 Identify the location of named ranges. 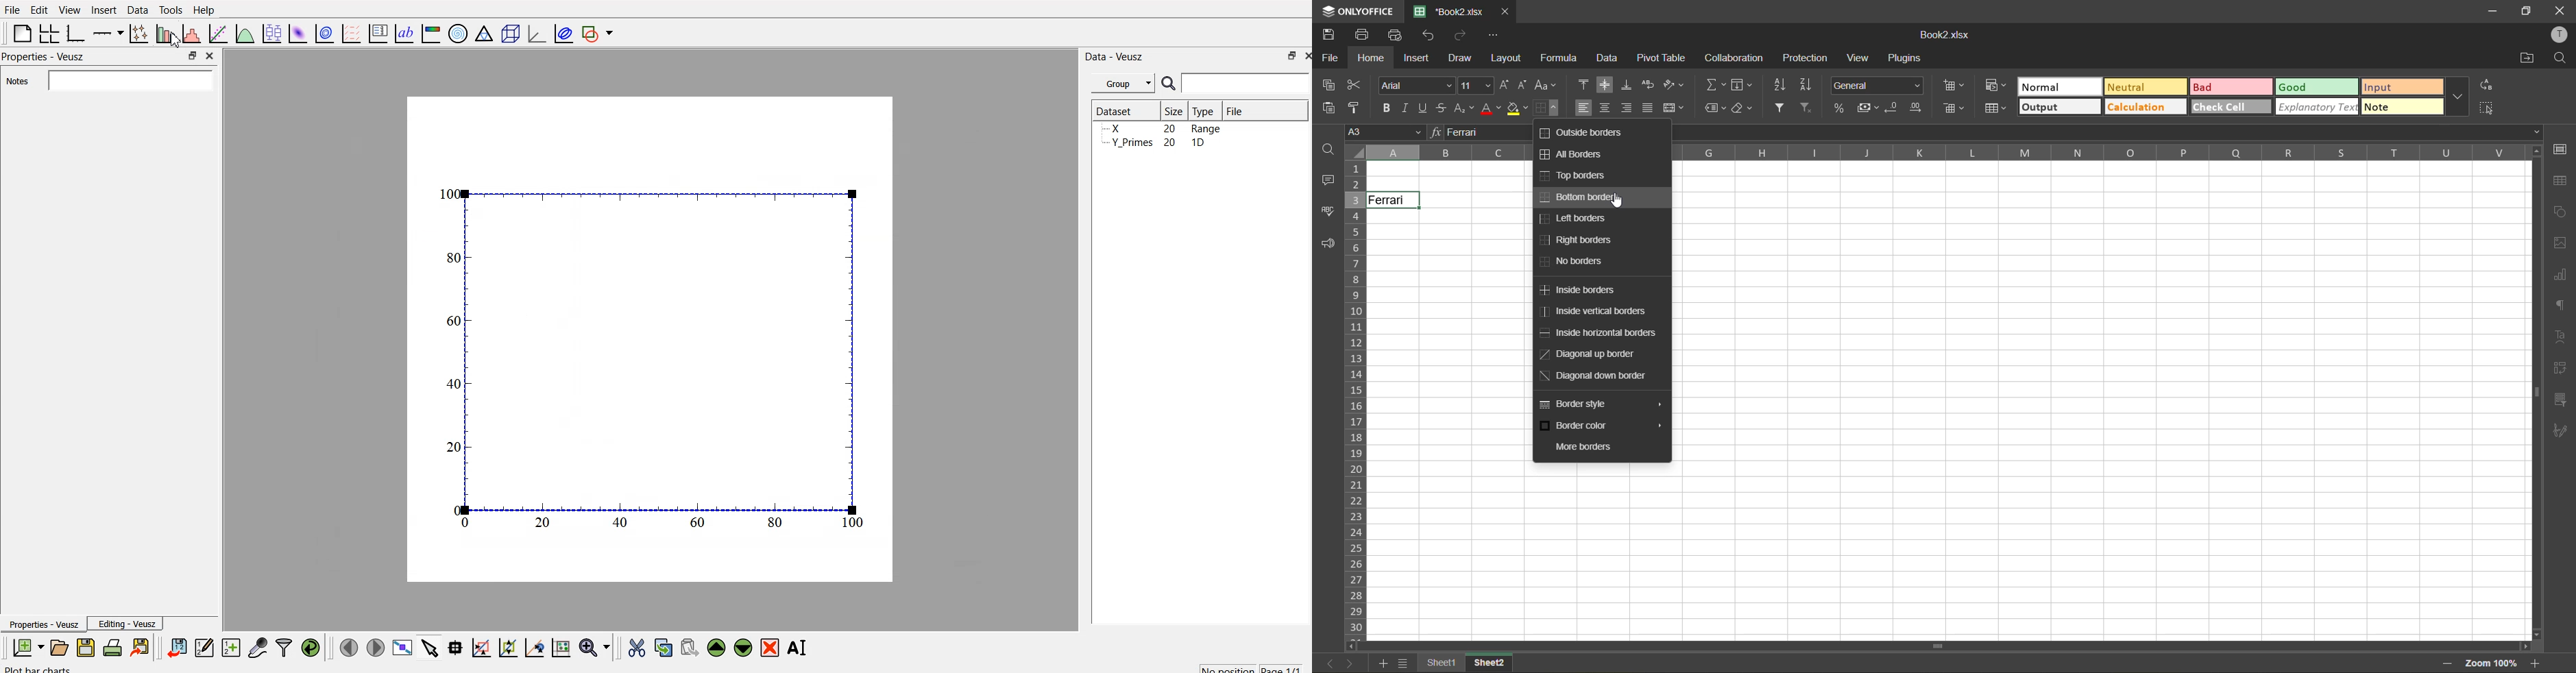
(1716, 108).